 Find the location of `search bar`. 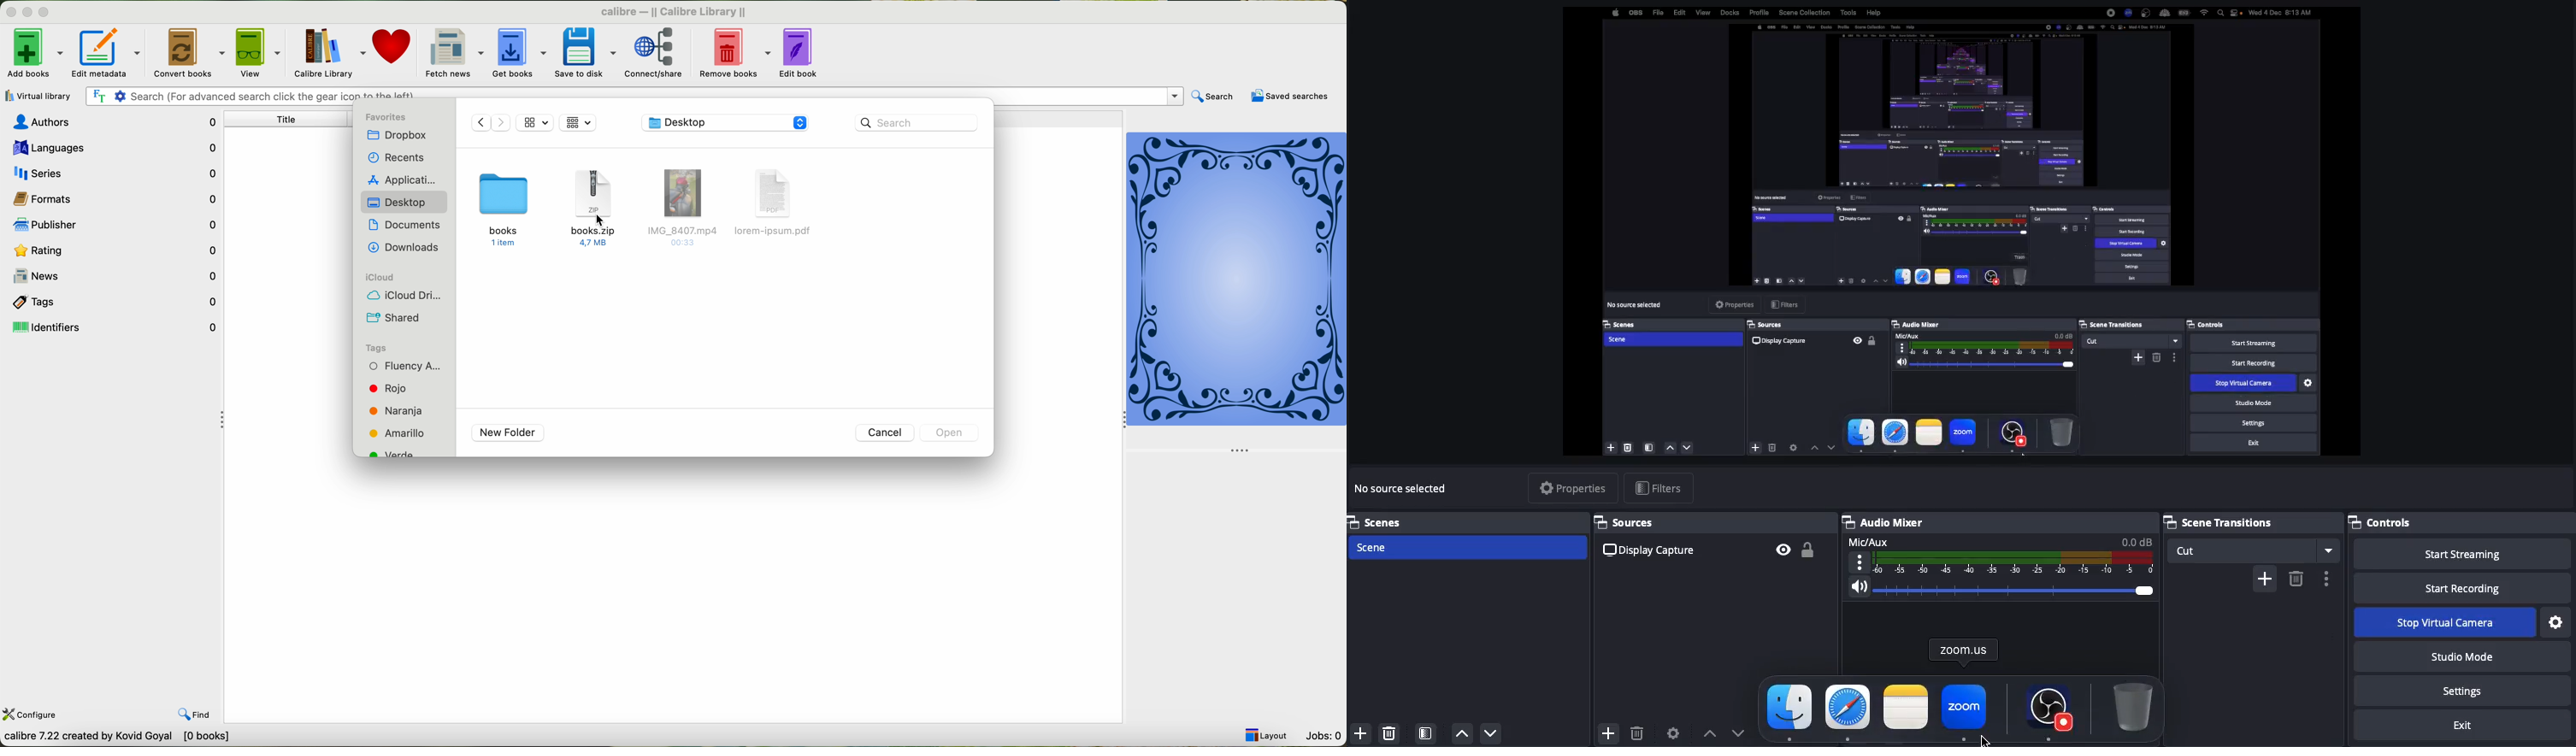

search bar is located at coordinates (917, 123).